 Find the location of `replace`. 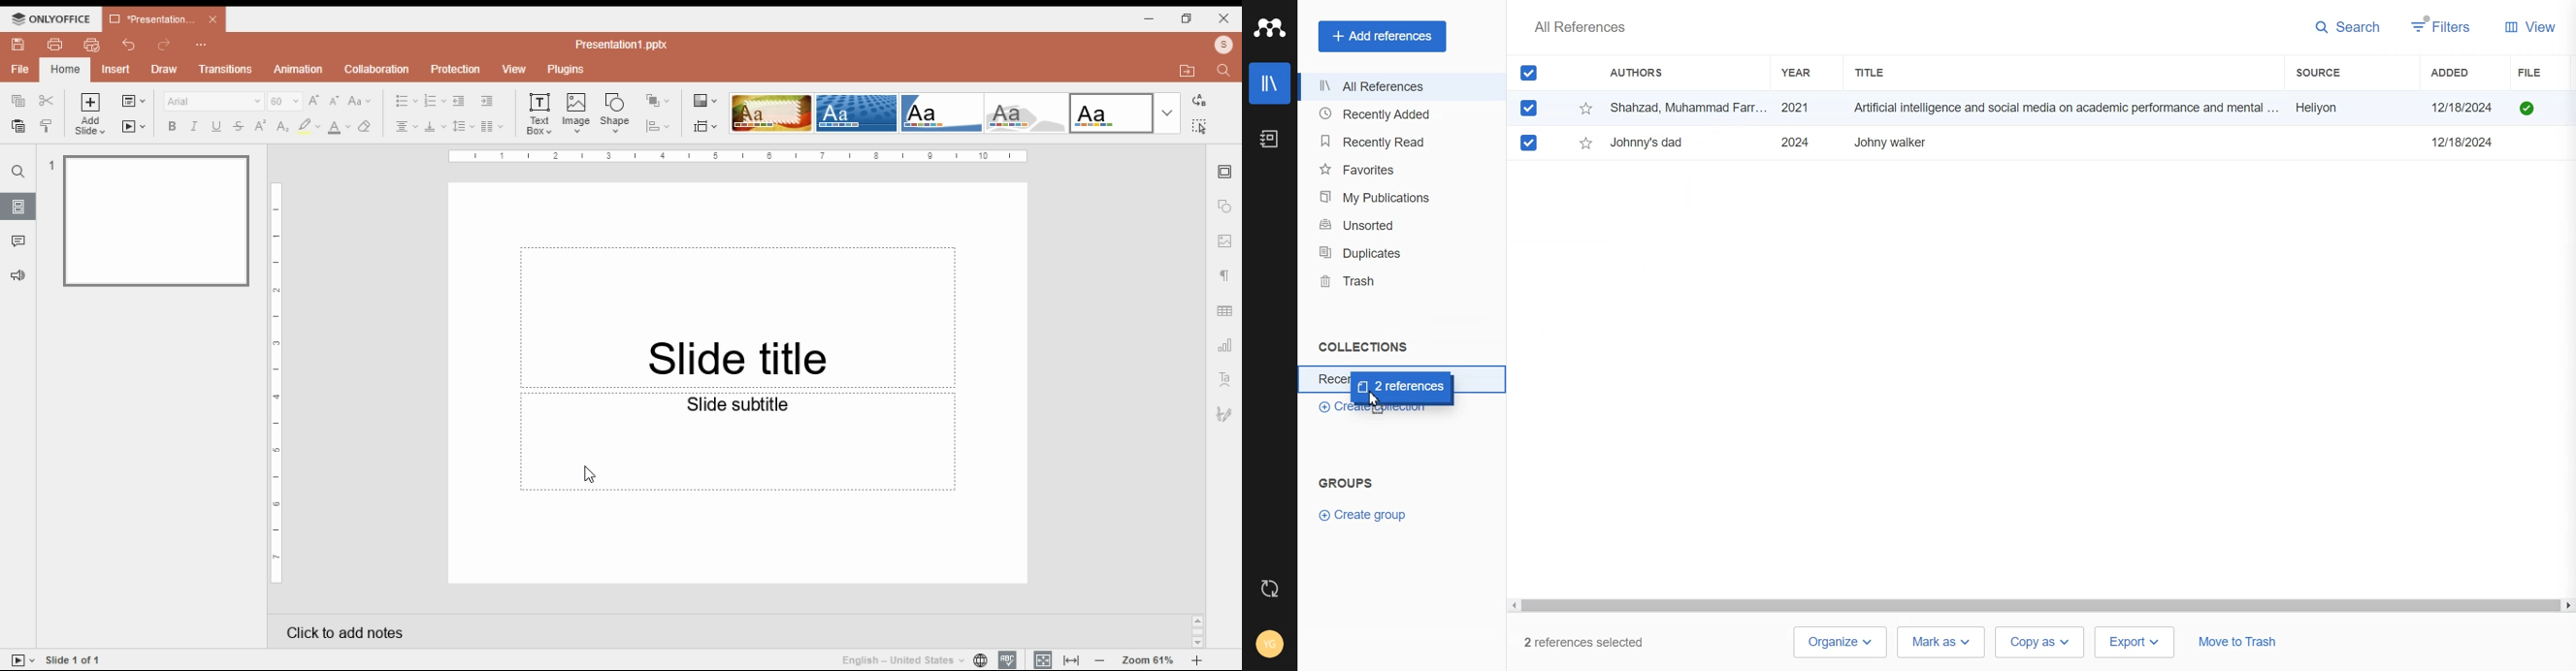

replace is located at coordinates (1197, 101).